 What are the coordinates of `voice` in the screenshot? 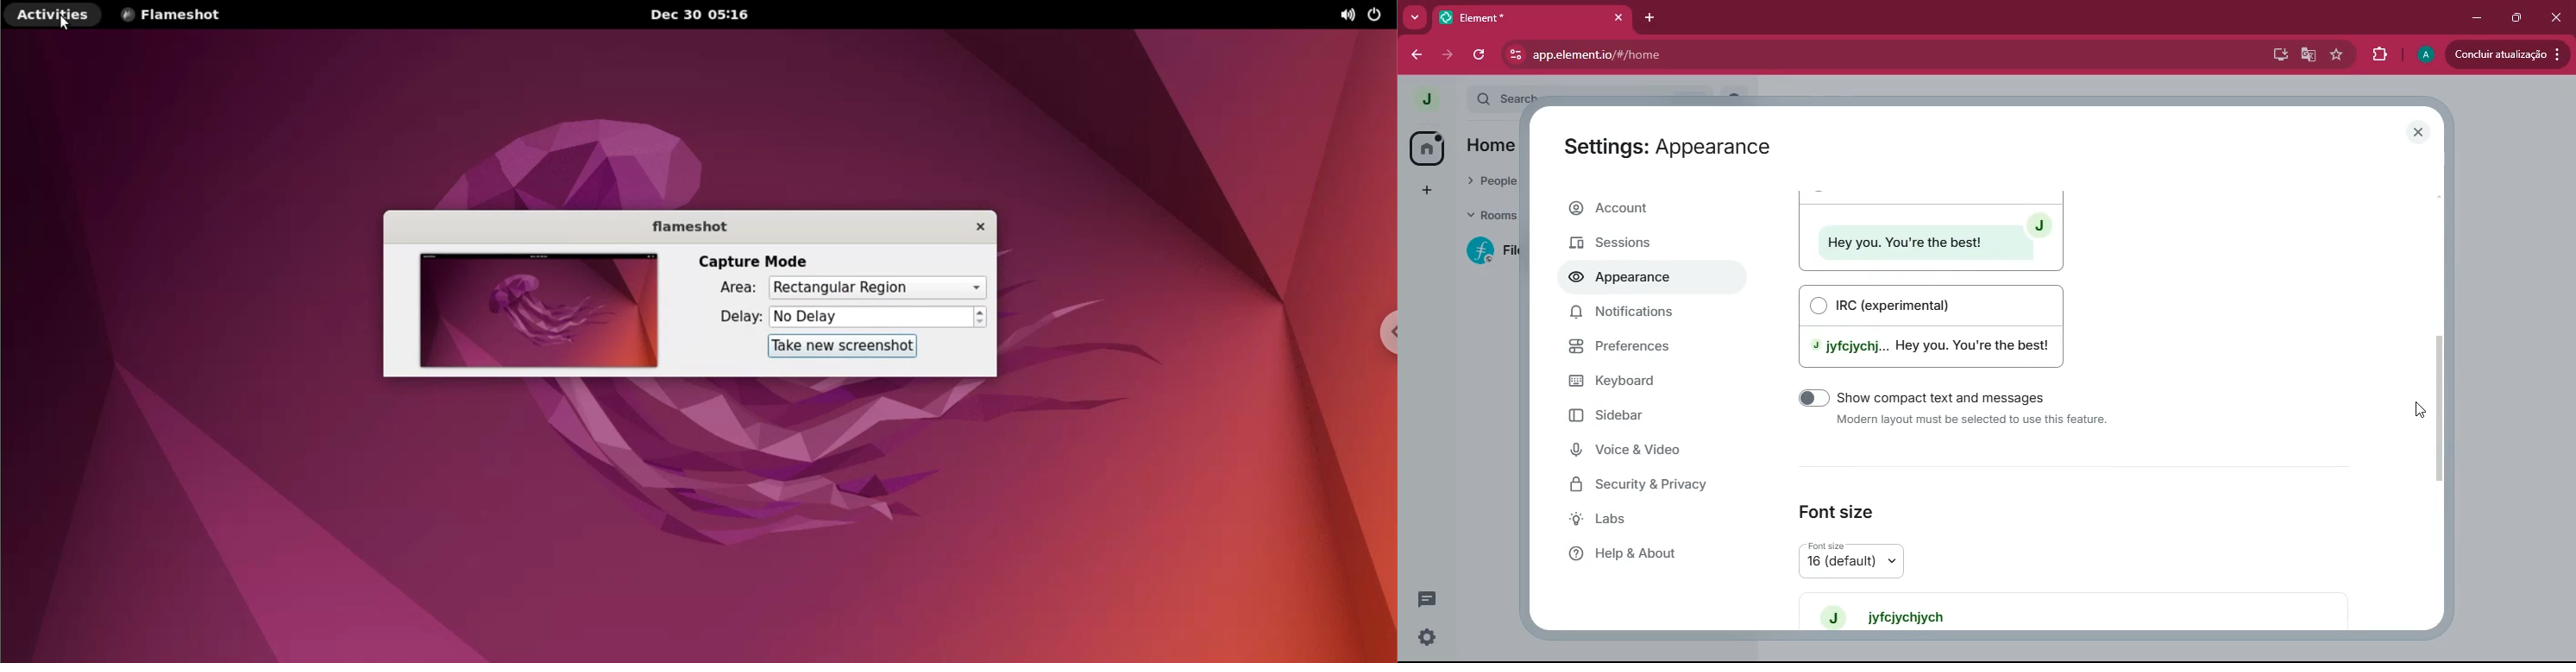 It's located at (1644, 452).